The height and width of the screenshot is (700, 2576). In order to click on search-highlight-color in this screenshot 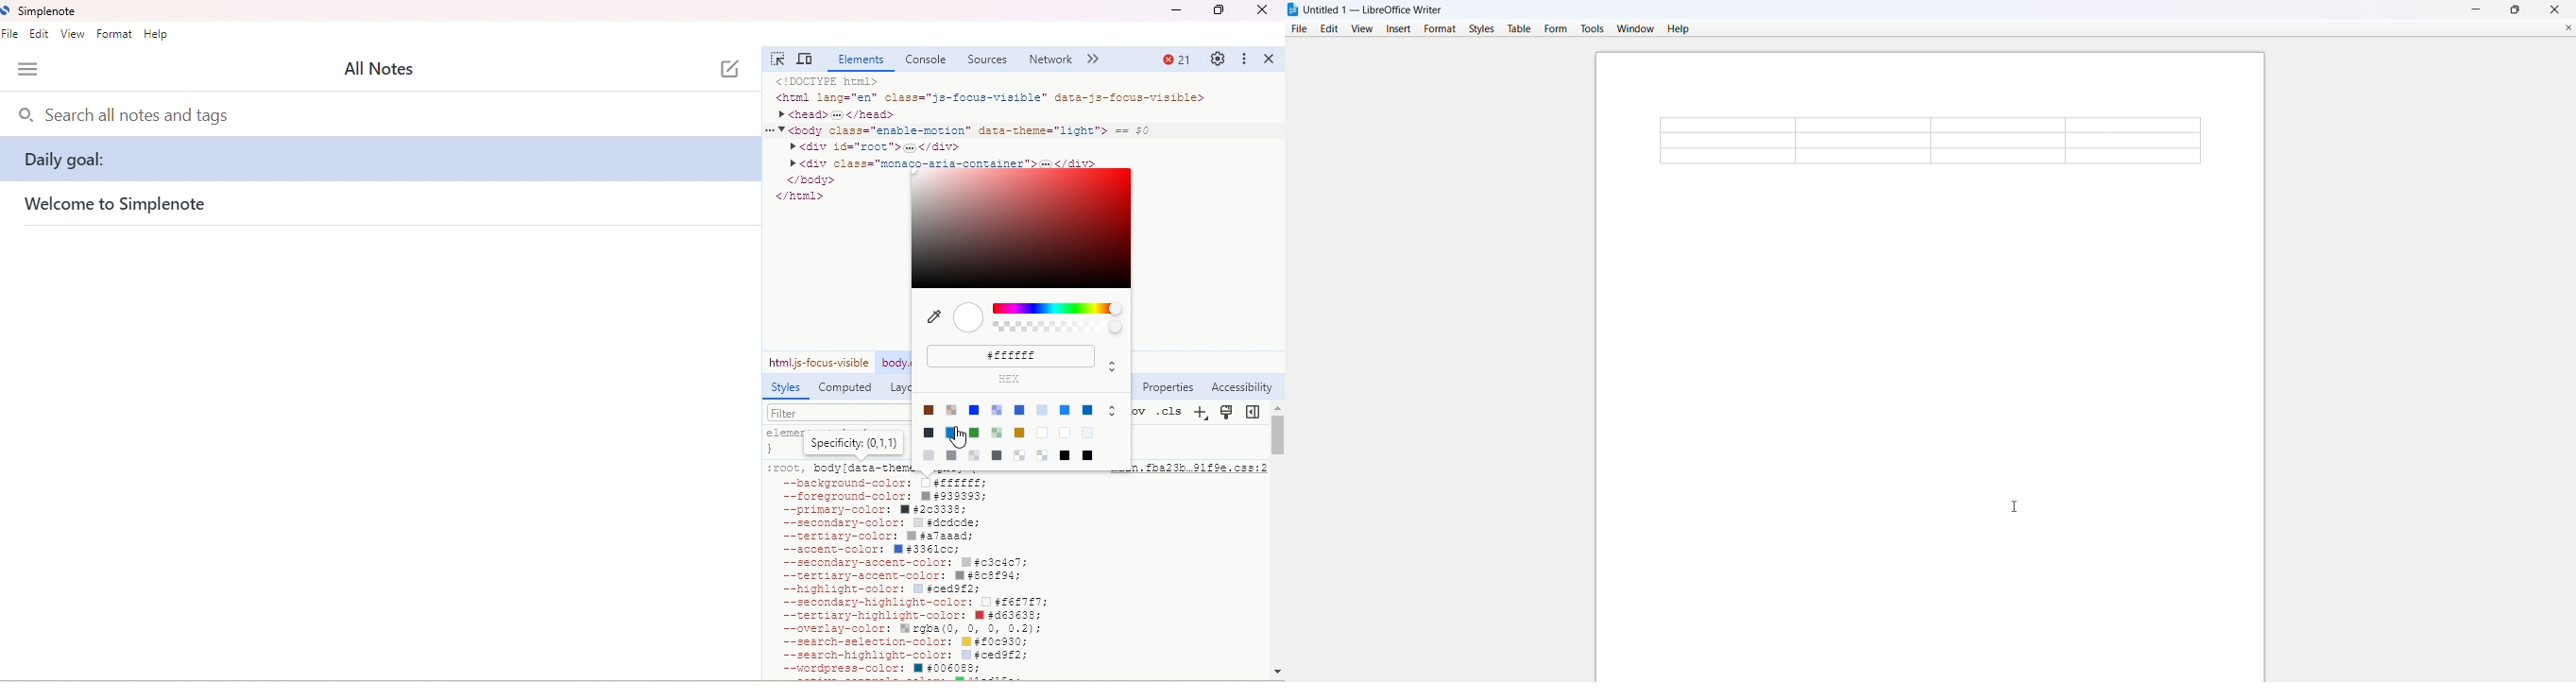, I will do `click(906, 656)`.